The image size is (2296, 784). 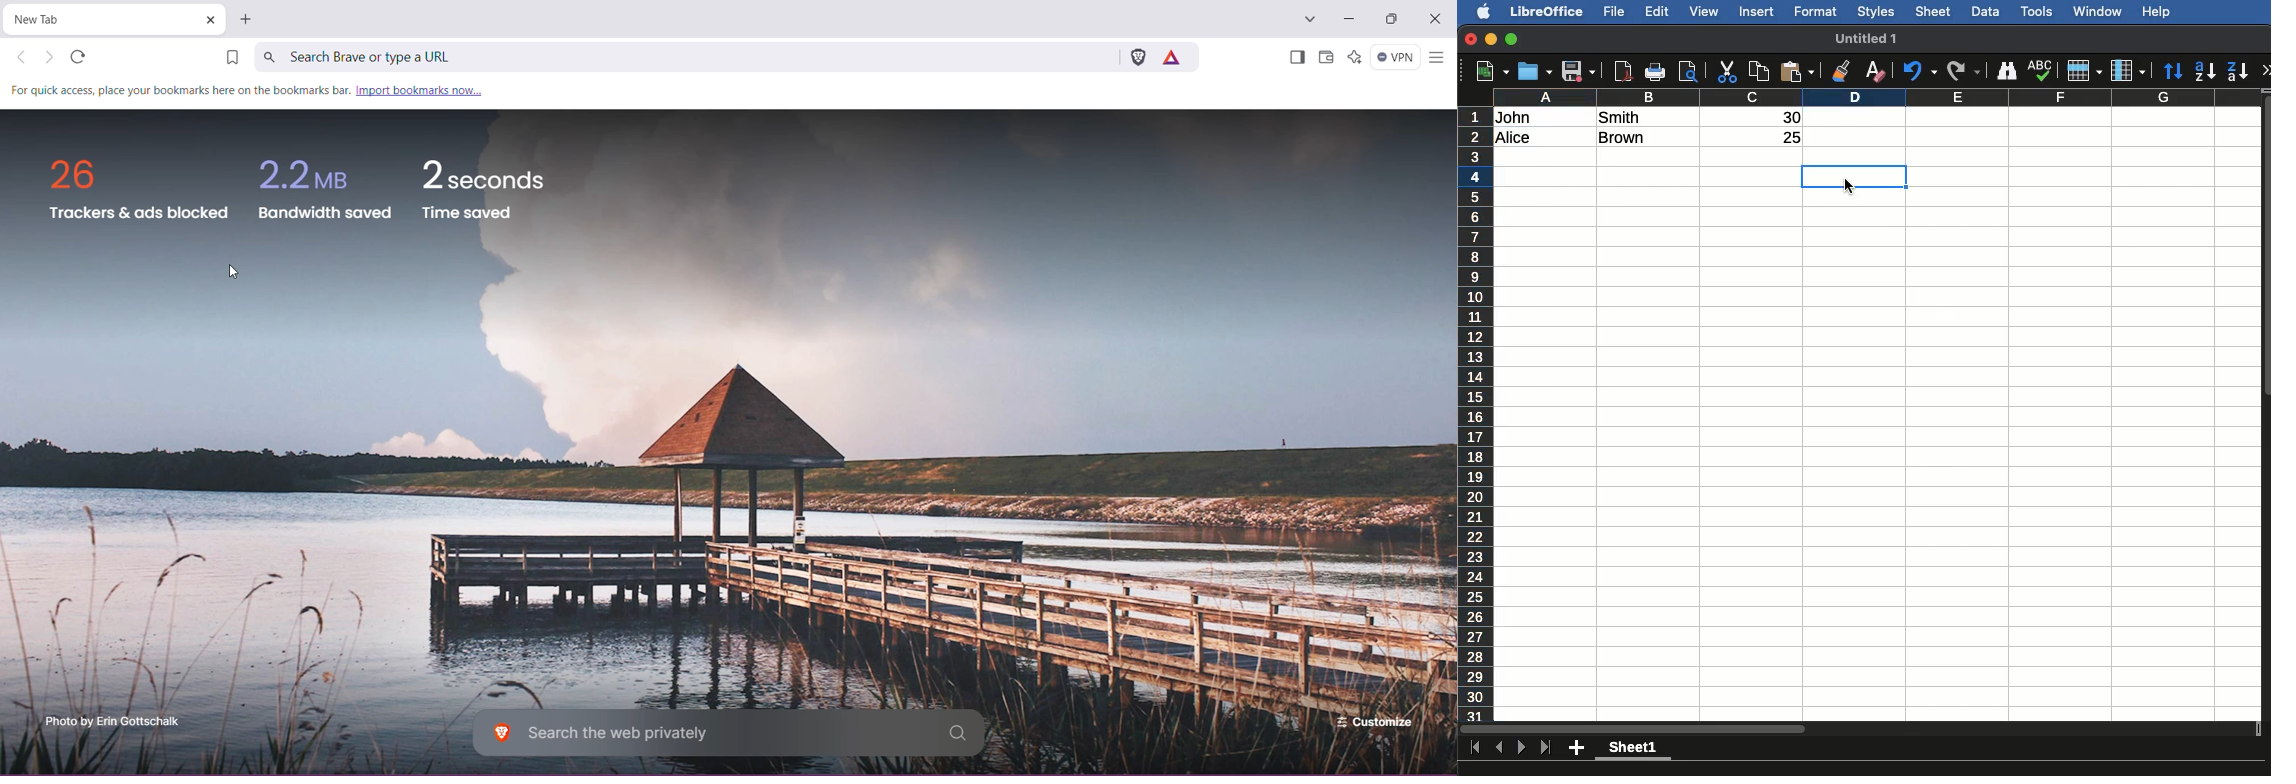 I want to click on Edit, so click(x=1657, y=10).